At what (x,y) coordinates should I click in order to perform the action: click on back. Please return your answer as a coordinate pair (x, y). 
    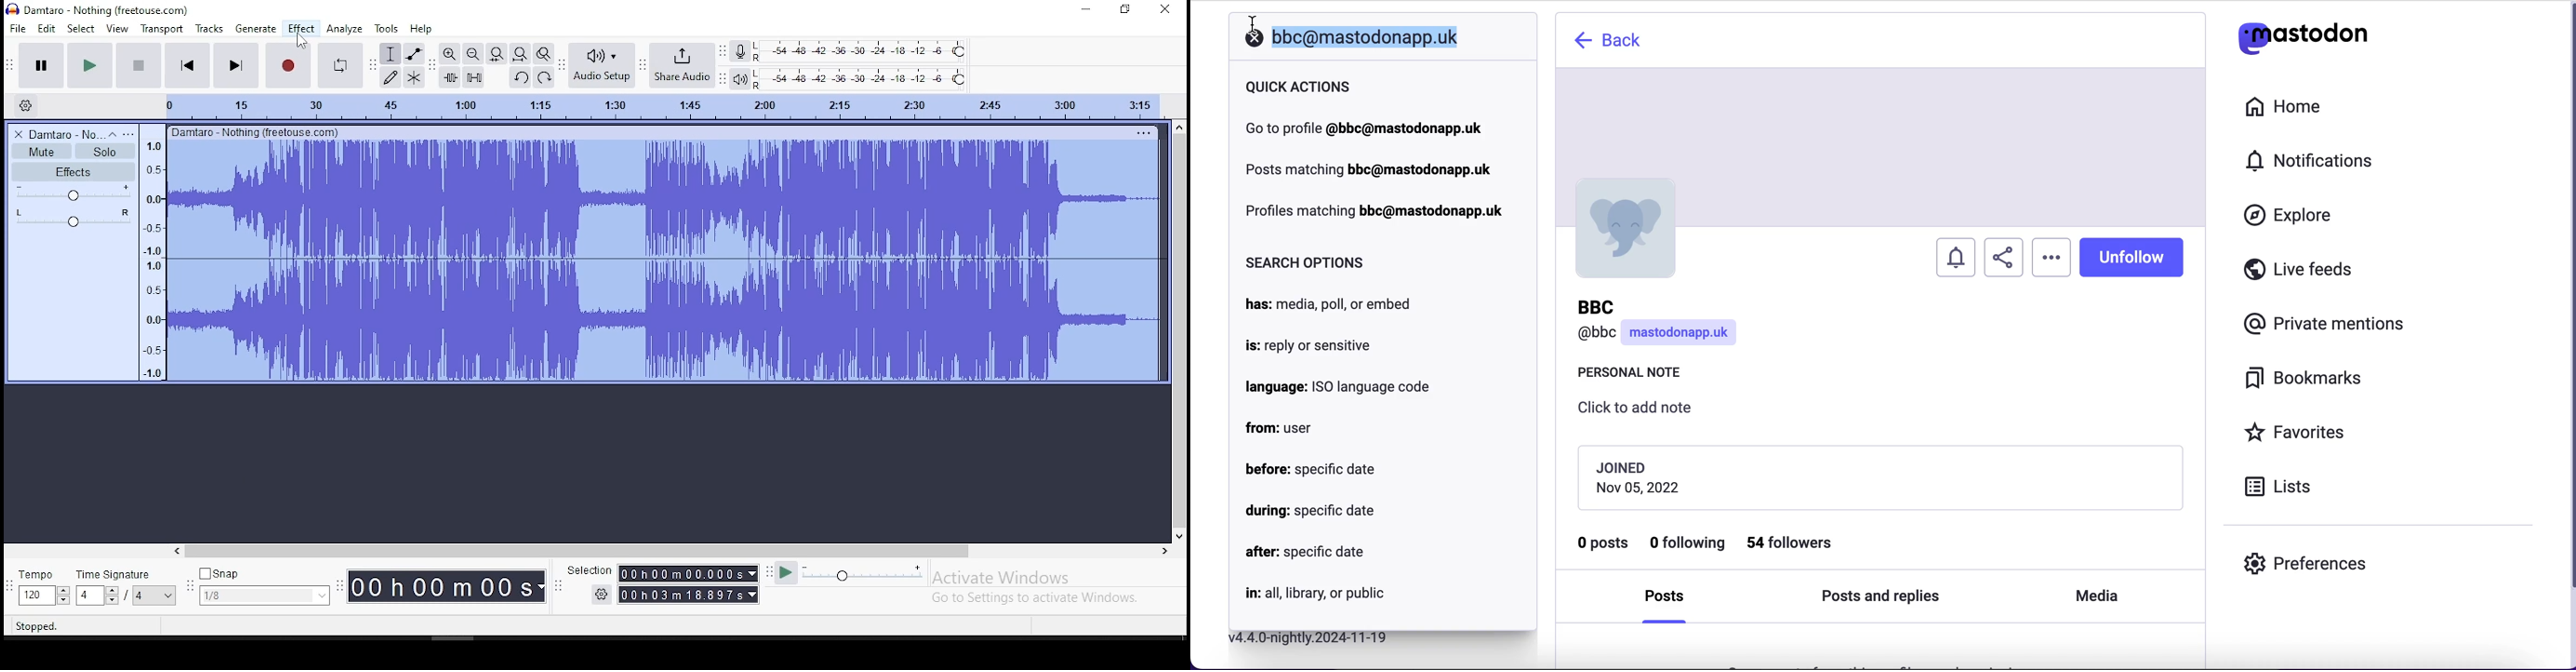
    Looking at the image, I should click on (1610, 40).